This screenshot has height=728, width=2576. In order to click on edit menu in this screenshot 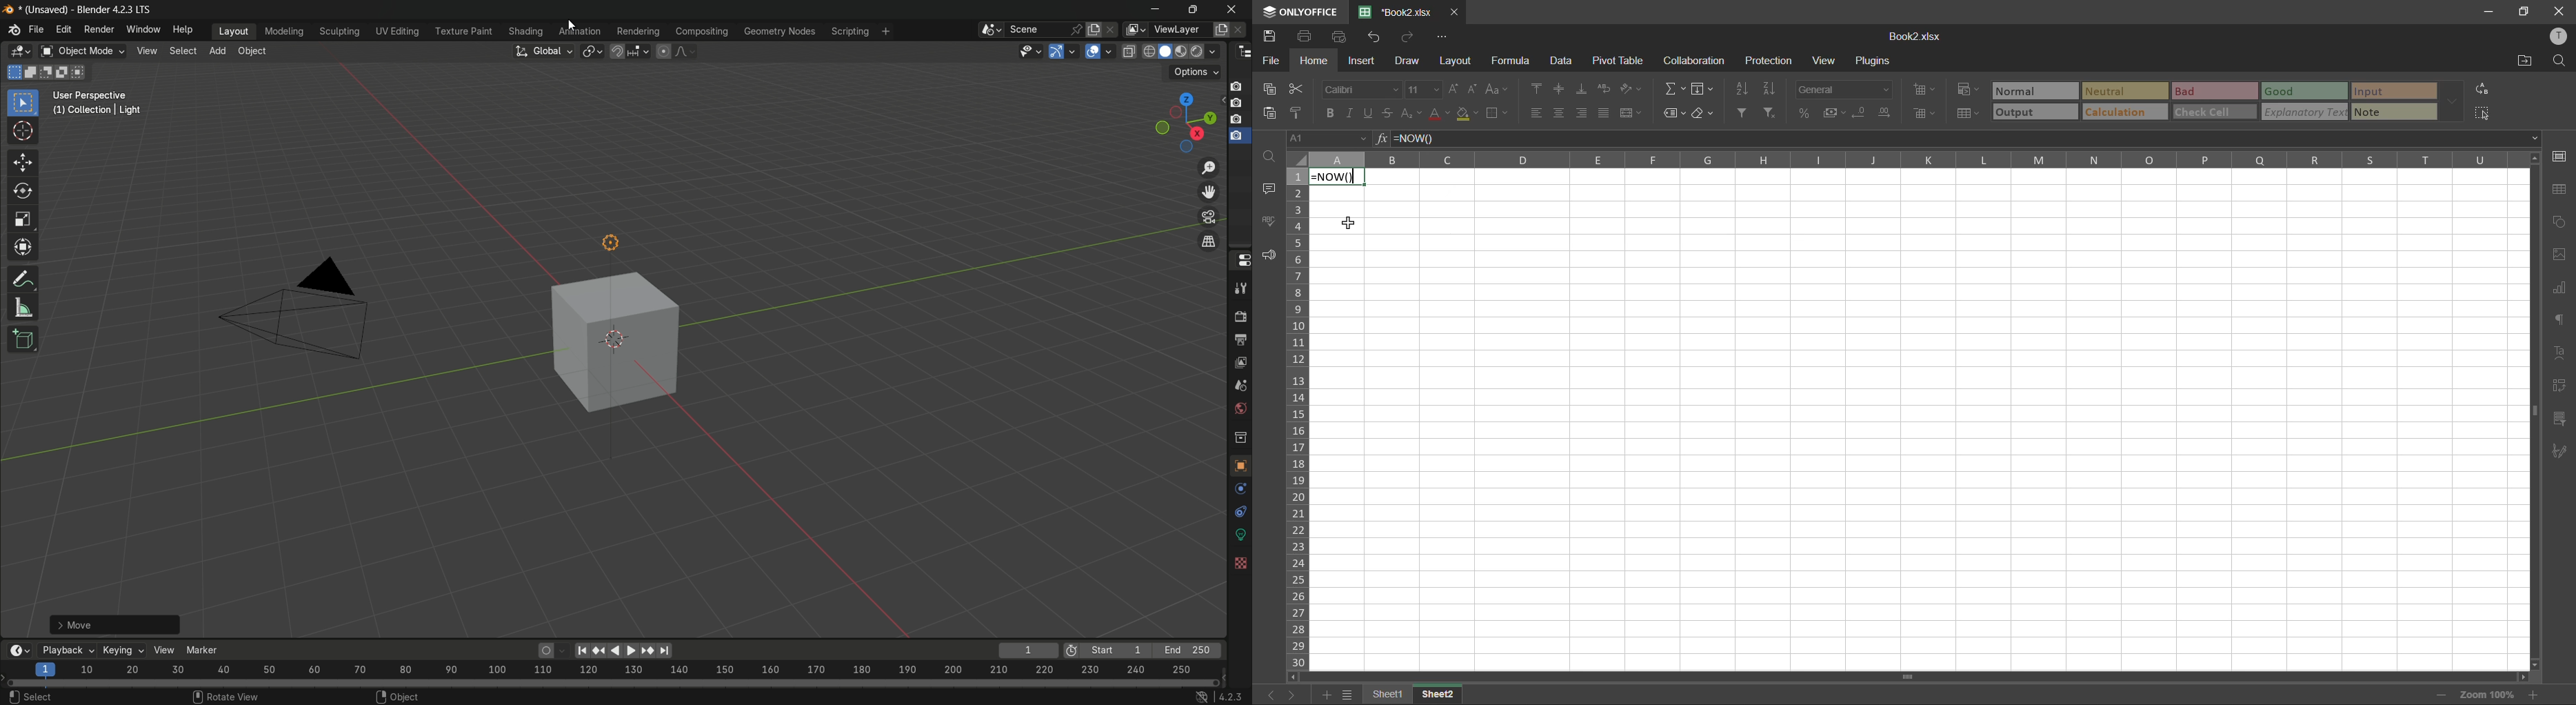, I will do `click(63, 30)`.